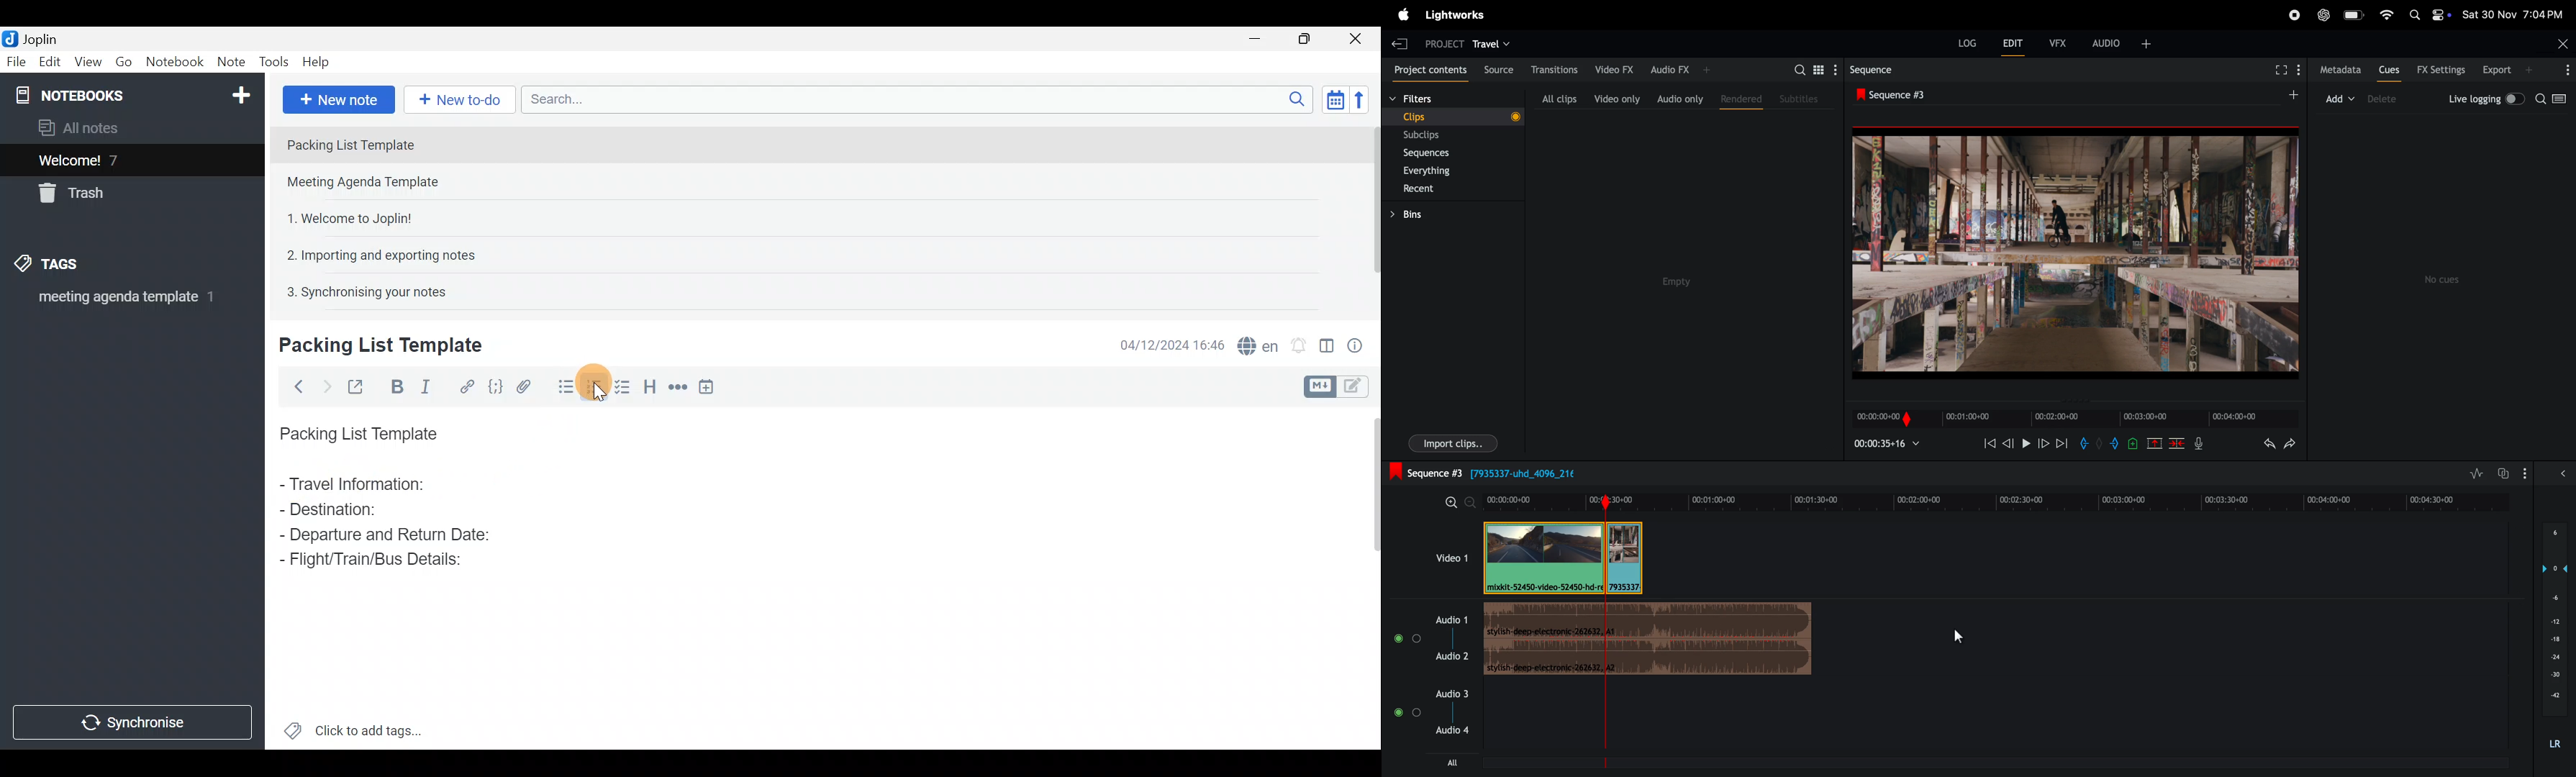 This screenshot has height=784, width=2576. What do you see at coordinates (174, 64) in the screenshot?
I see `Notebook` at bounding box center [174, 64].